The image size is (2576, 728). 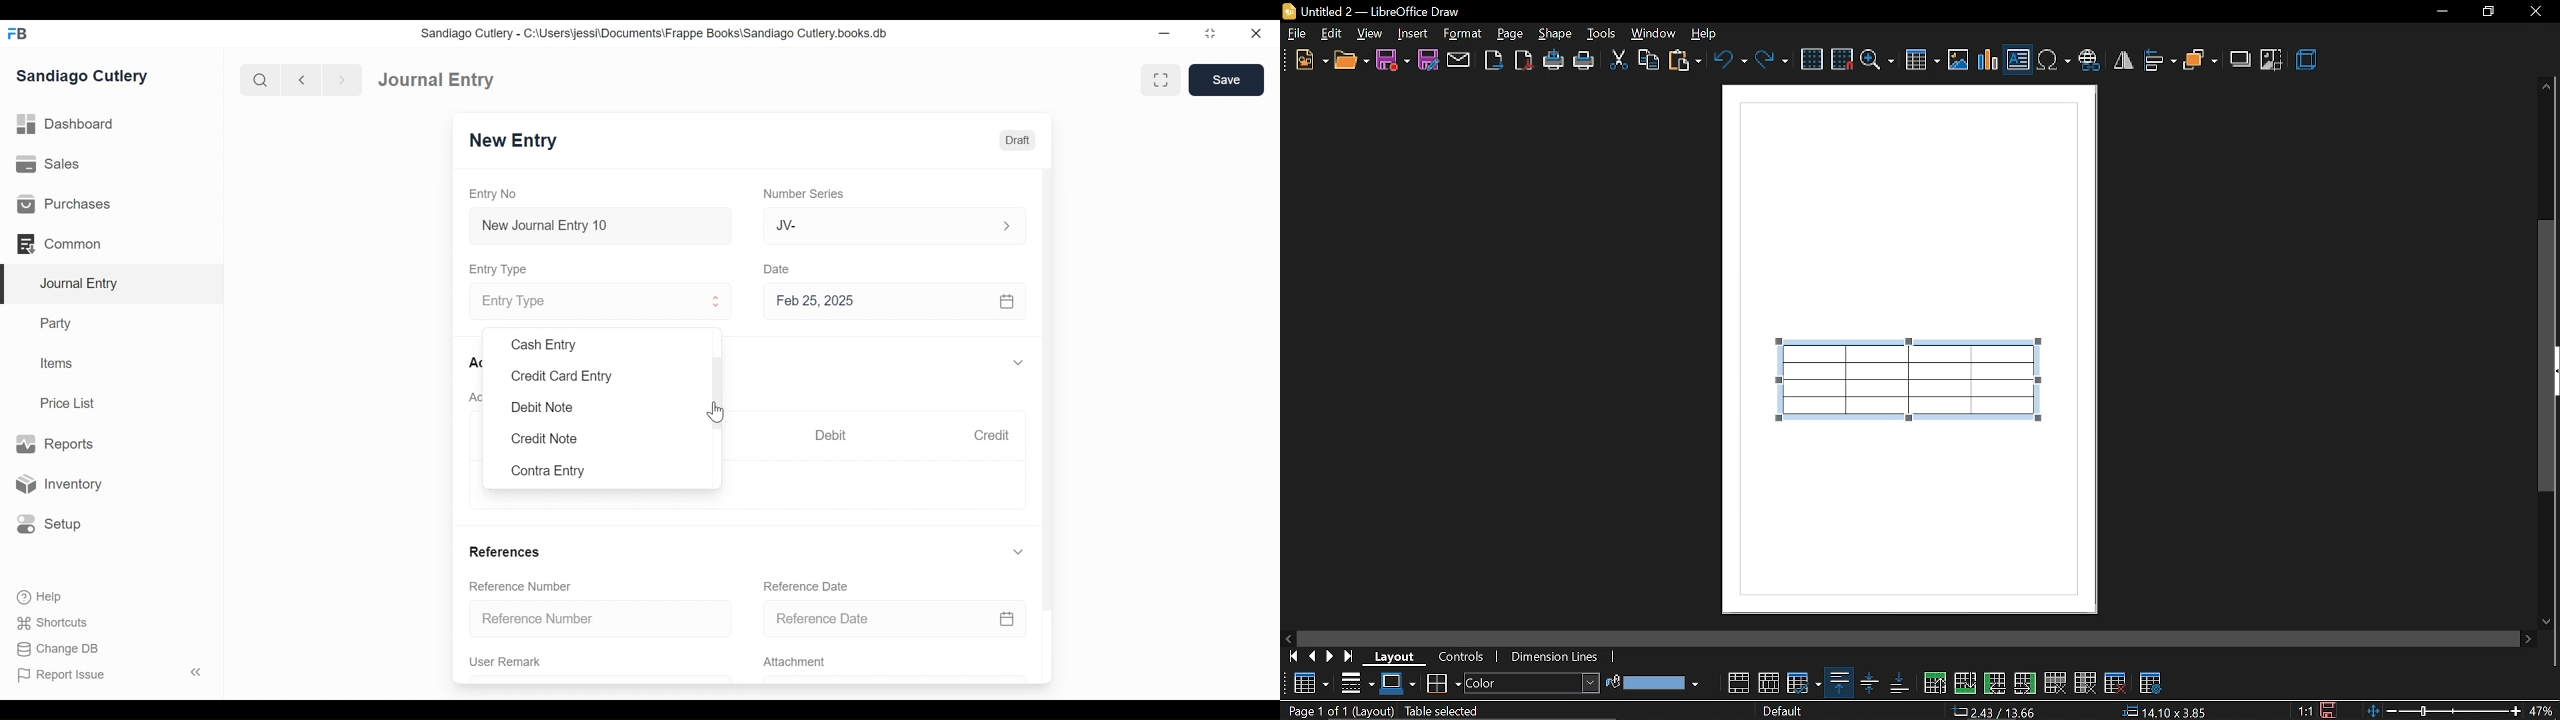 I want to click on insert chart, so click(x=1988, y=58).